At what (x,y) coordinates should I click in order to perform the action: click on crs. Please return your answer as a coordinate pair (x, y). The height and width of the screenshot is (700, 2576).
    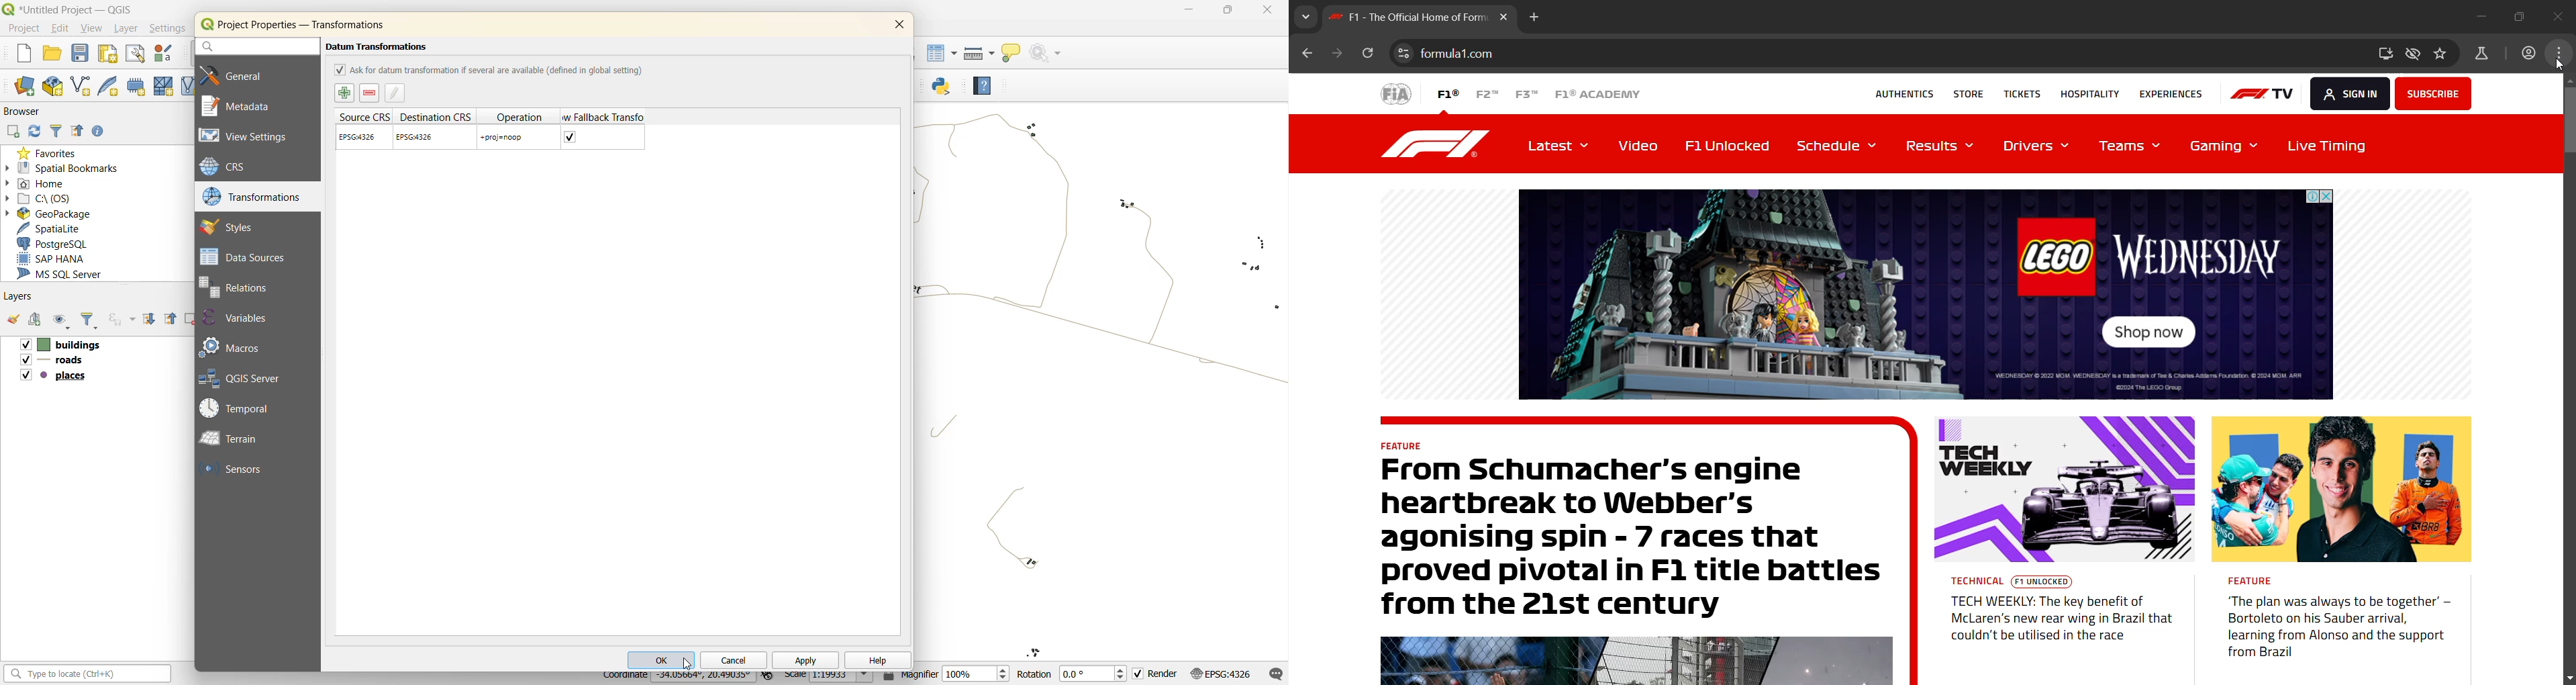
    Looking at the image, I should click on (236, 168).